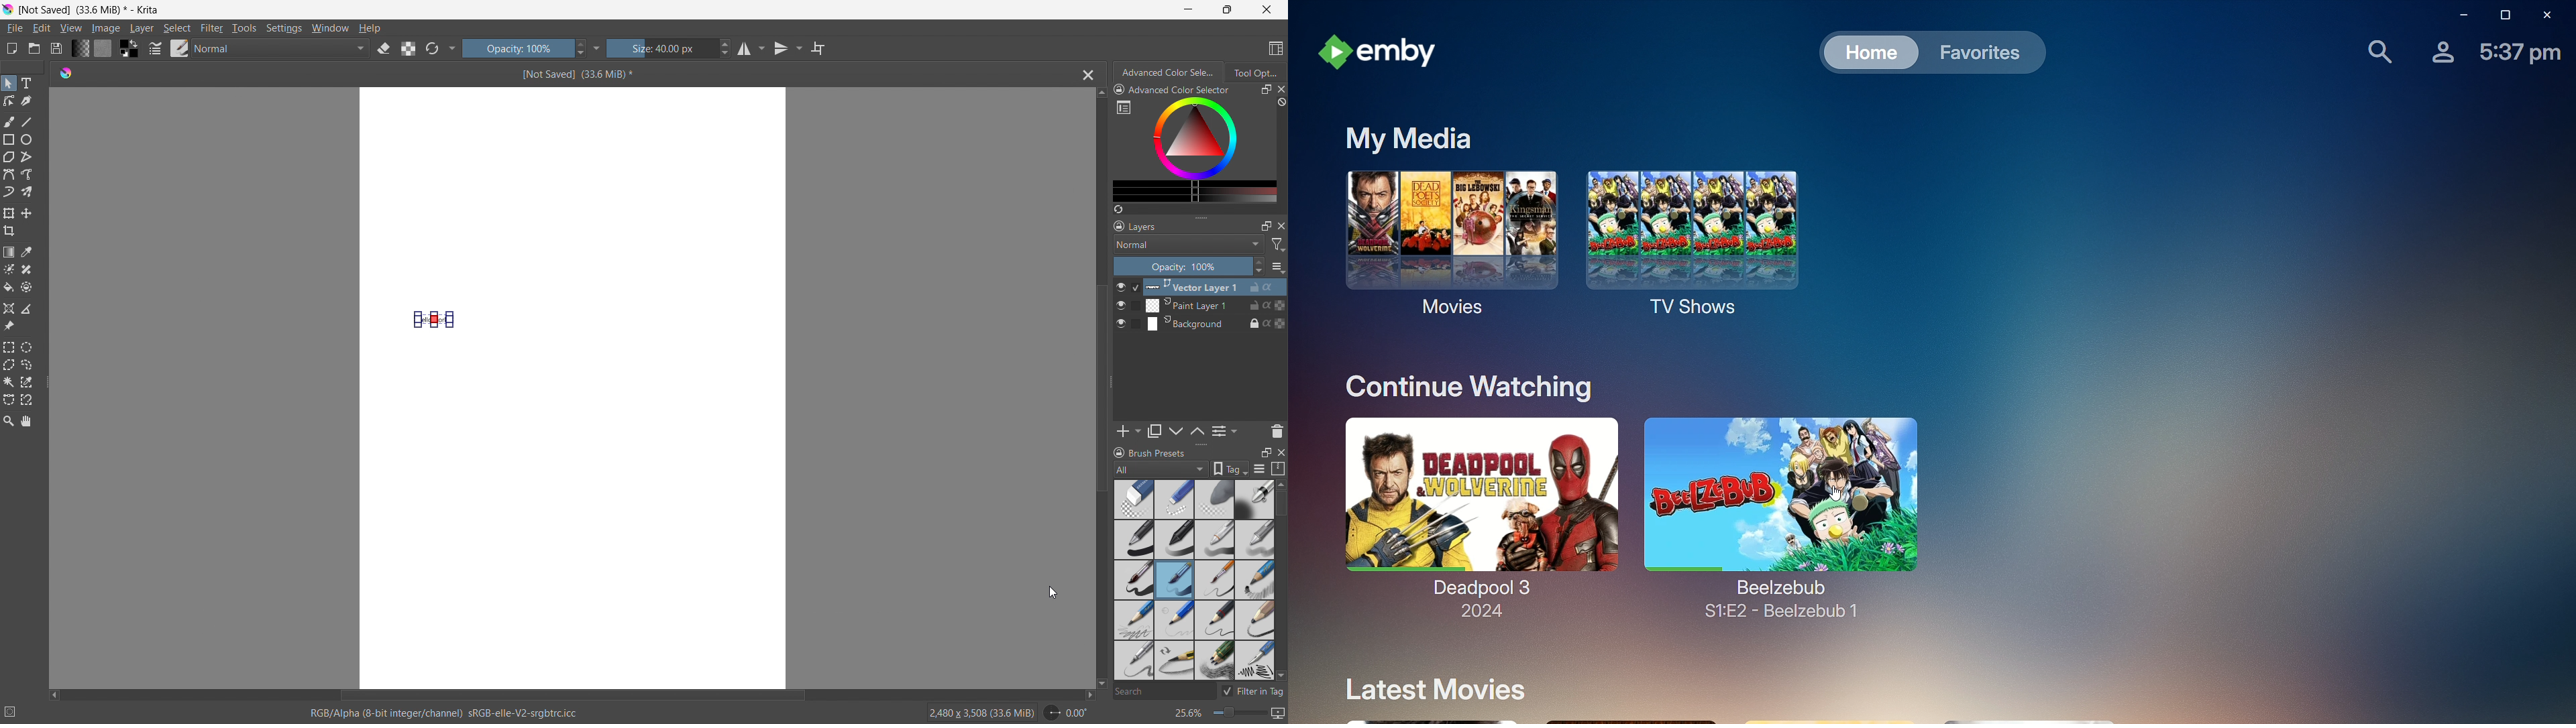 The width and height of the screenshot is (2576, 728). I want to click on brush presets, so click(180, 48).